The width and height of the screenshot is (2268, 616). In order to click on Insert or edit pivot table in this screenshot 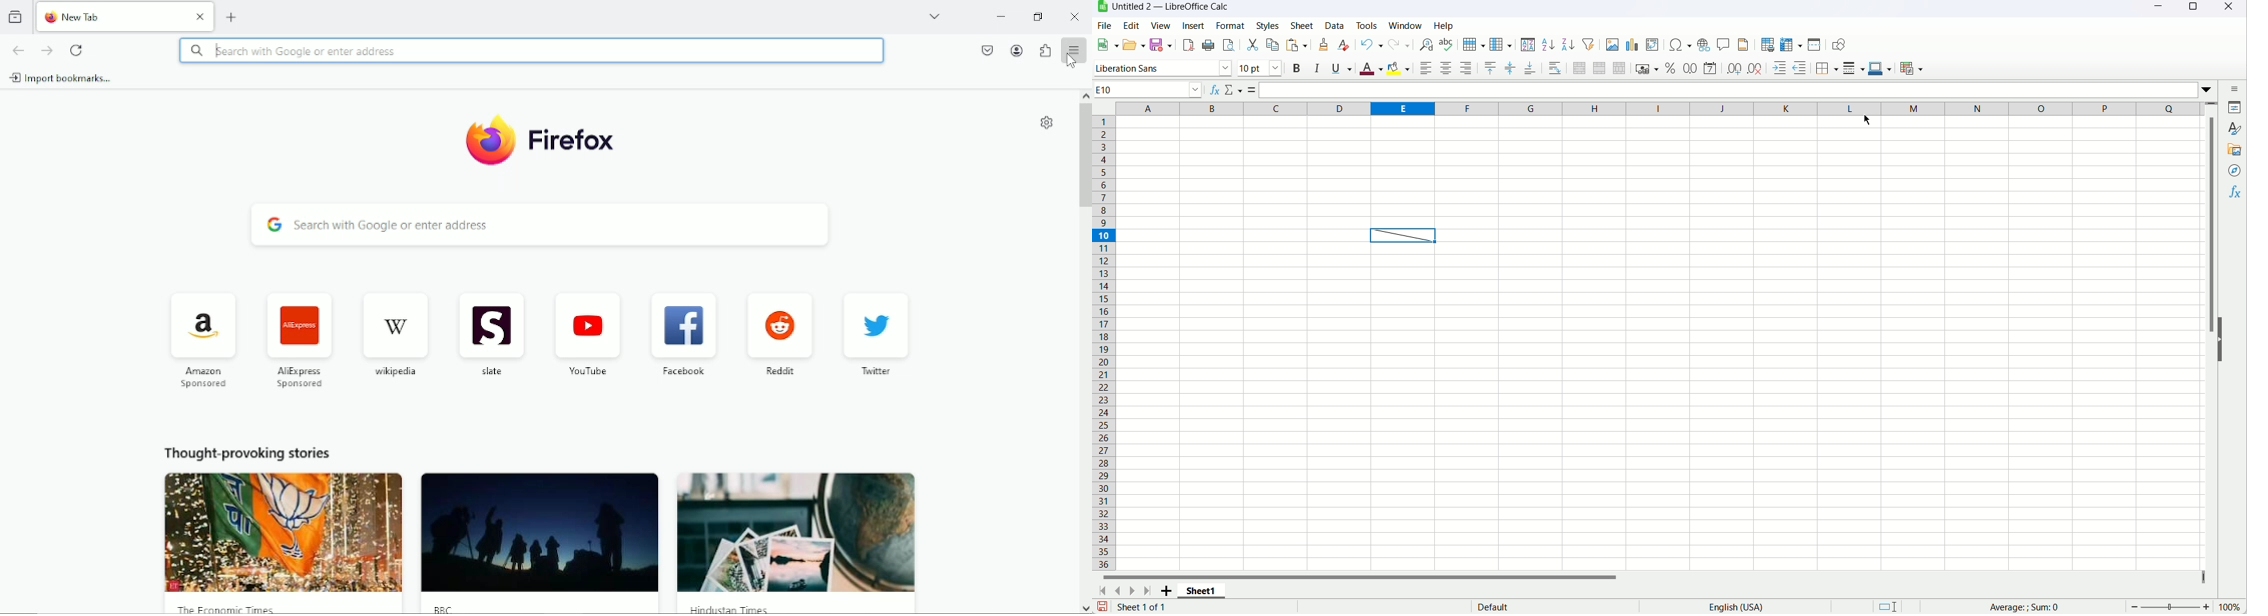, I will do `click(1653, 45)`.